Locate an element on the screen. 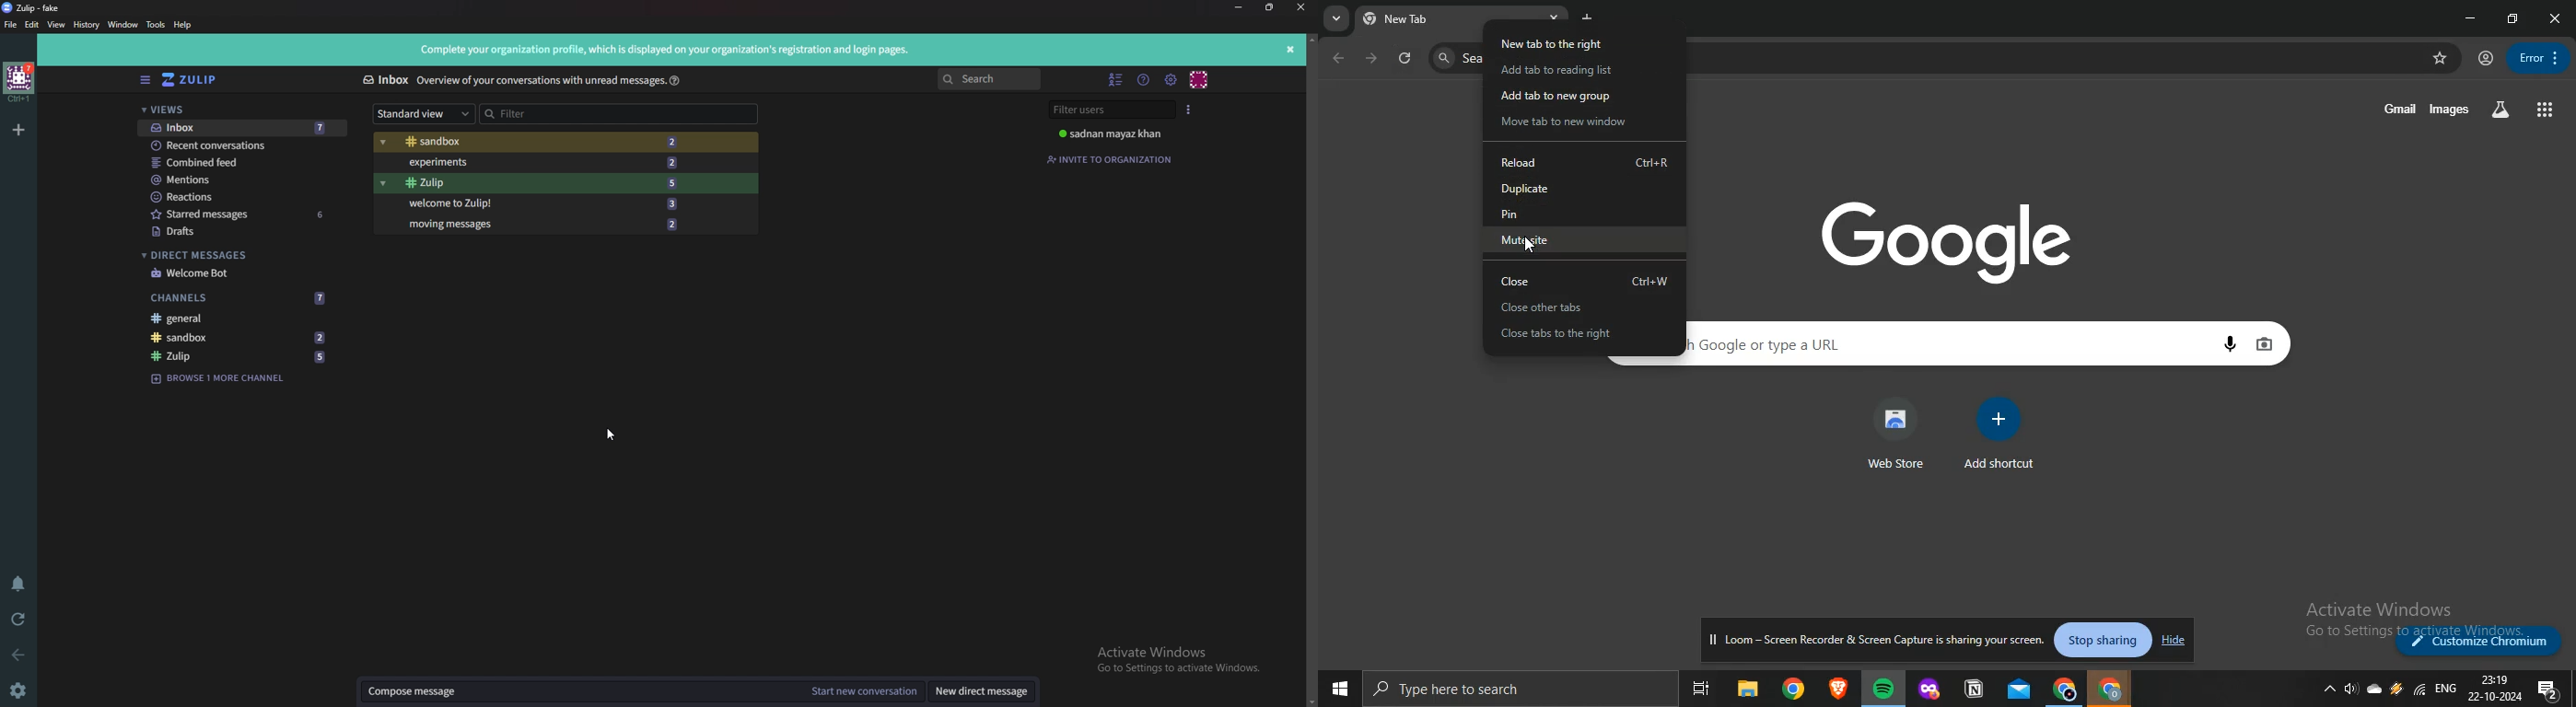 Image resolution: width=2576 pixels, height=728 pixels. Inbox is located at coordinates (385, 78).